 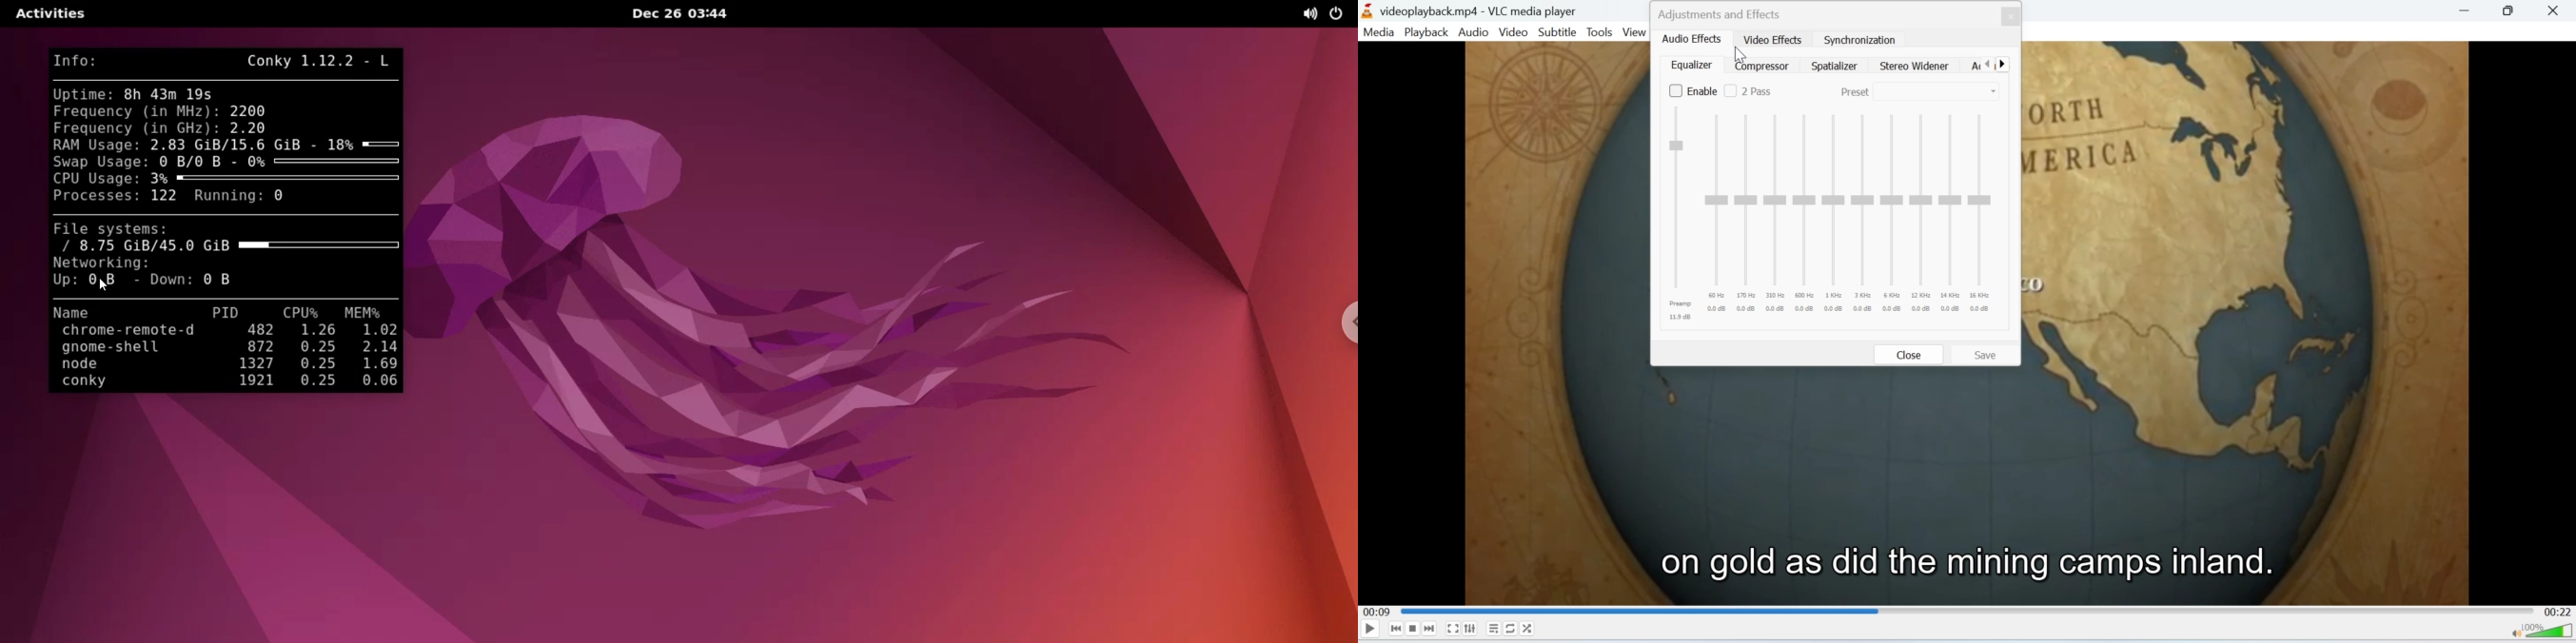 What do you see at coordinates (1690, 91) in the screenshot?
I see `Enable` at bounding box center [1690, 91].